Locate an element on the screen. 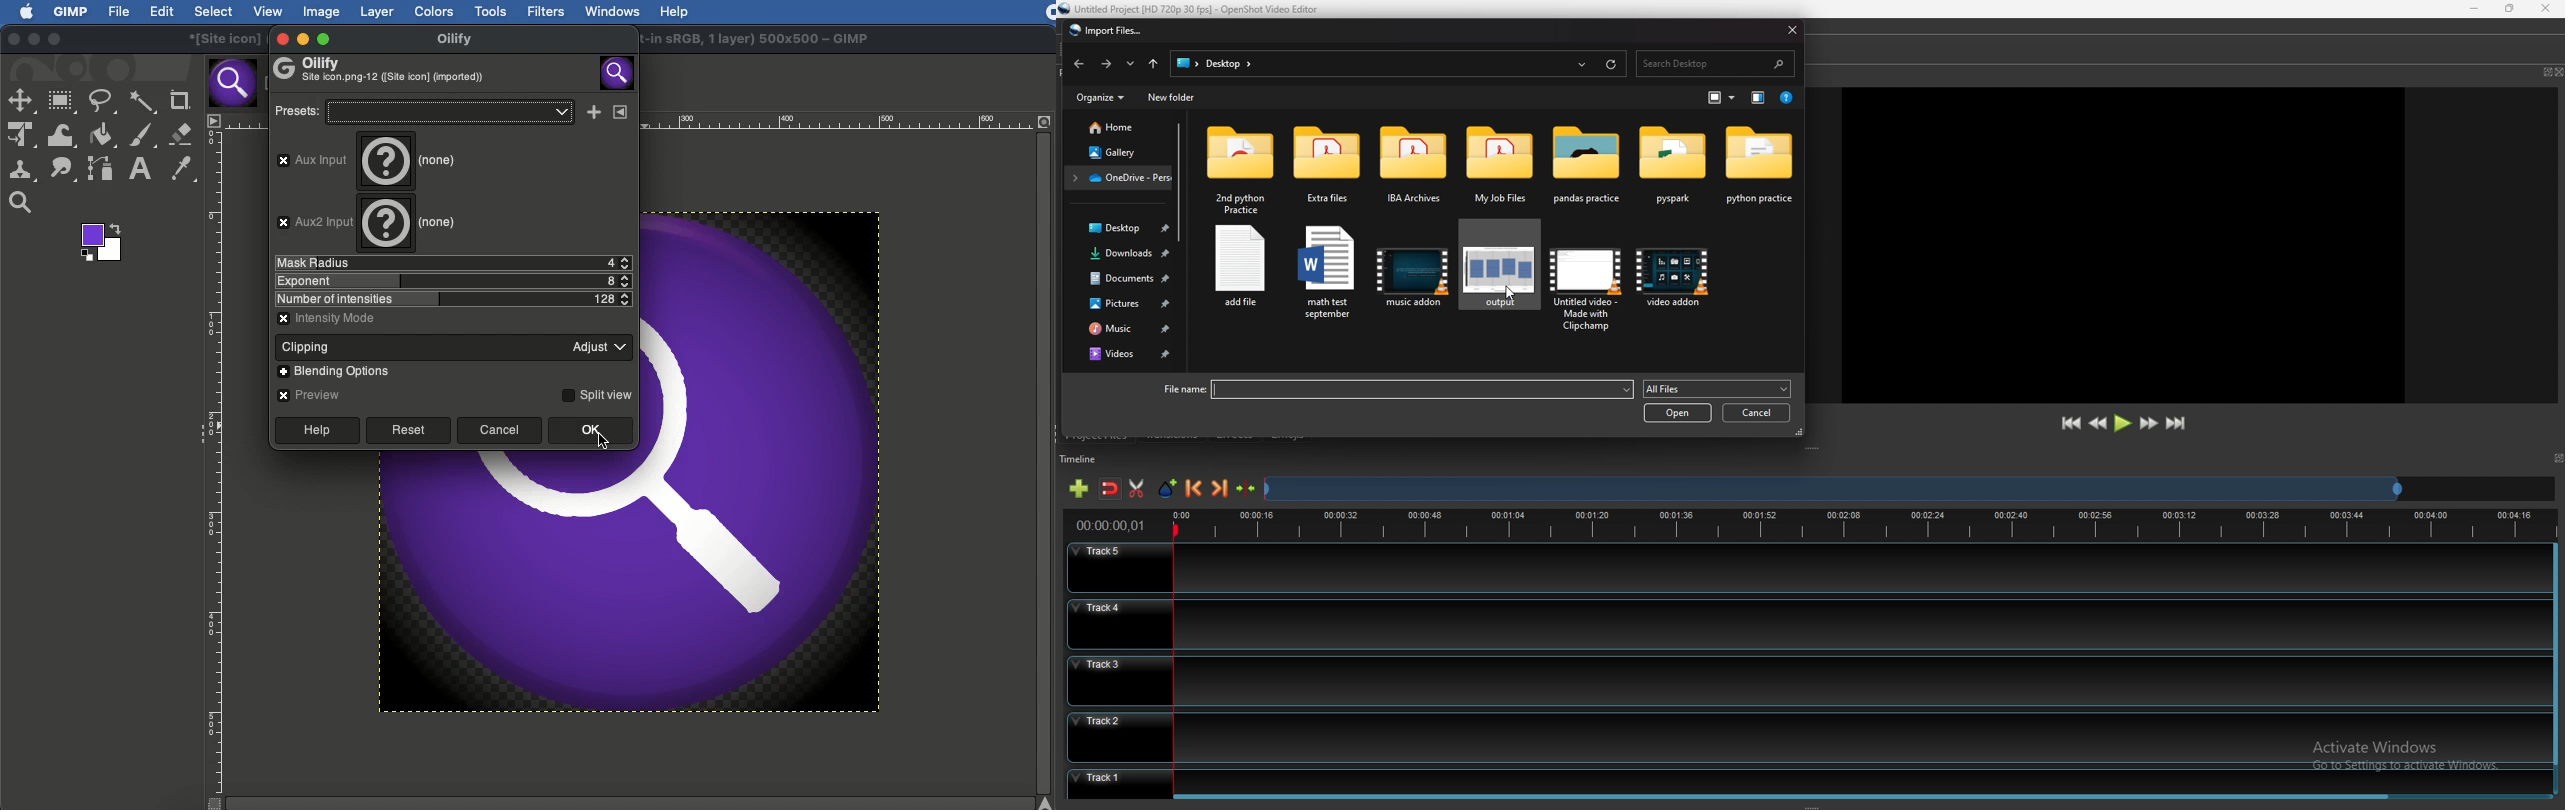  cursor is located at coordinates (1514, 290).